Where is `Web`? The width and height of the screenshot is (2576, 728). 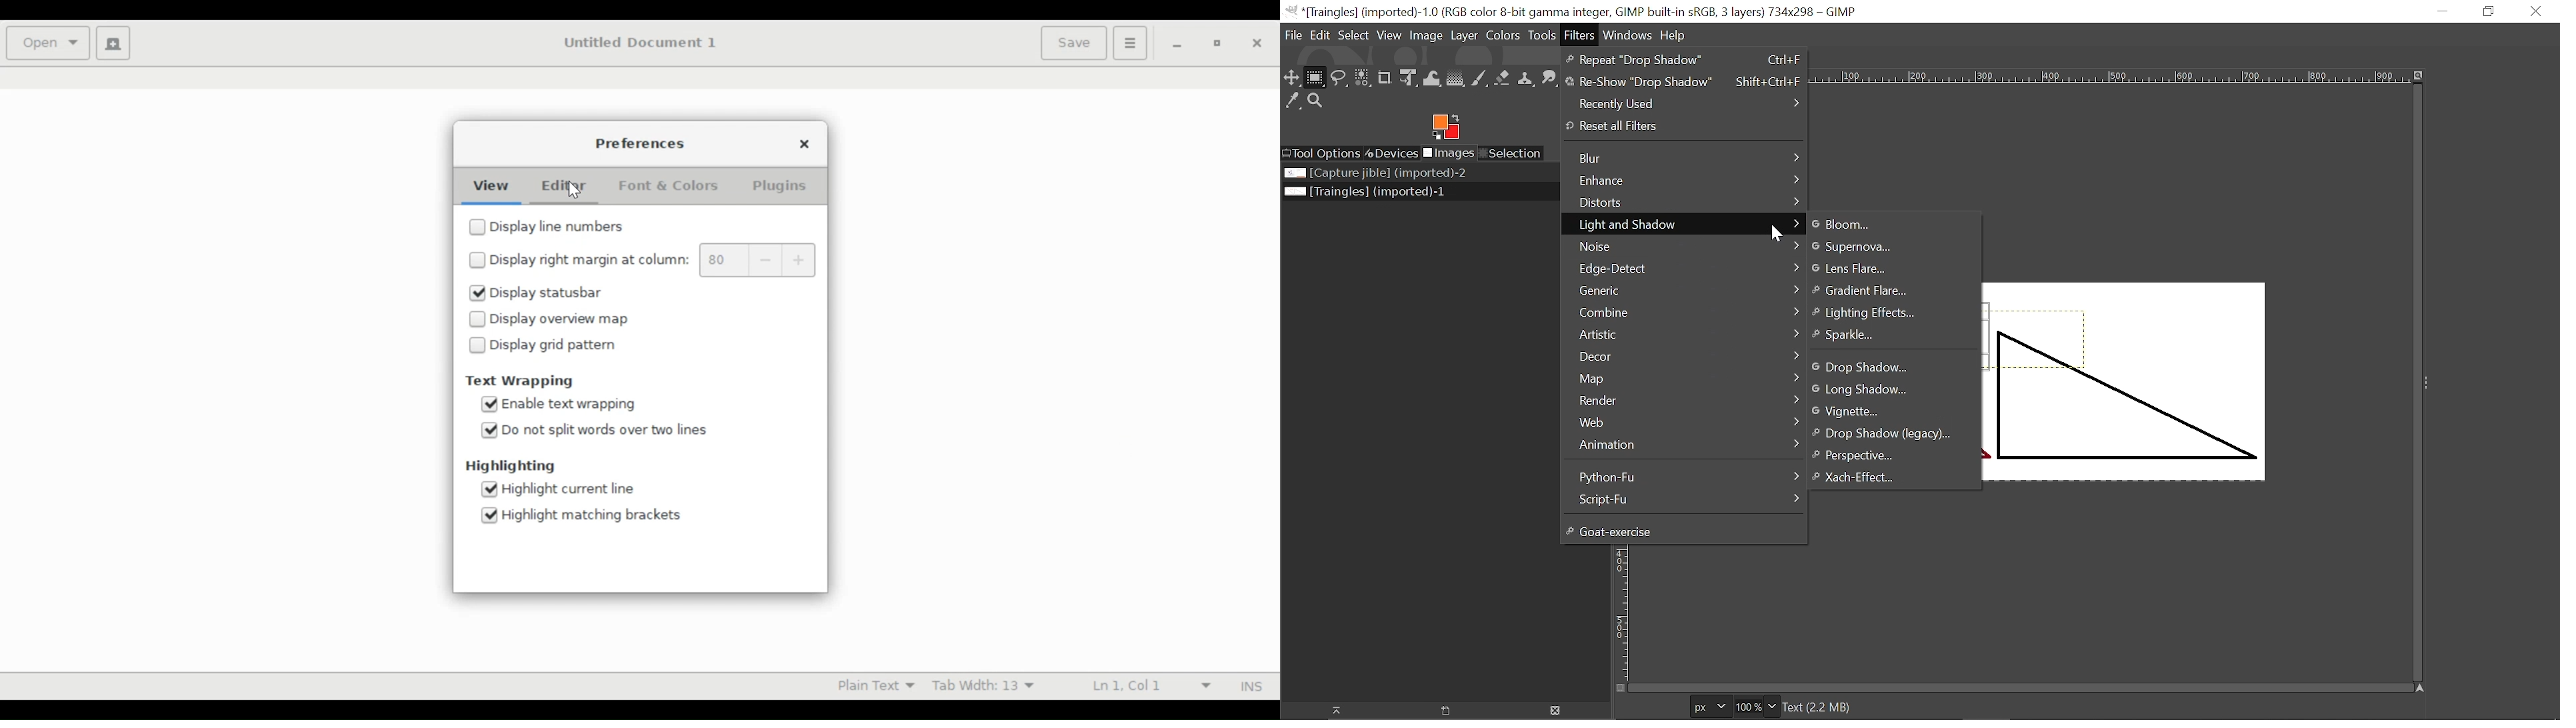
Web is located at coordinates (1683, 423).